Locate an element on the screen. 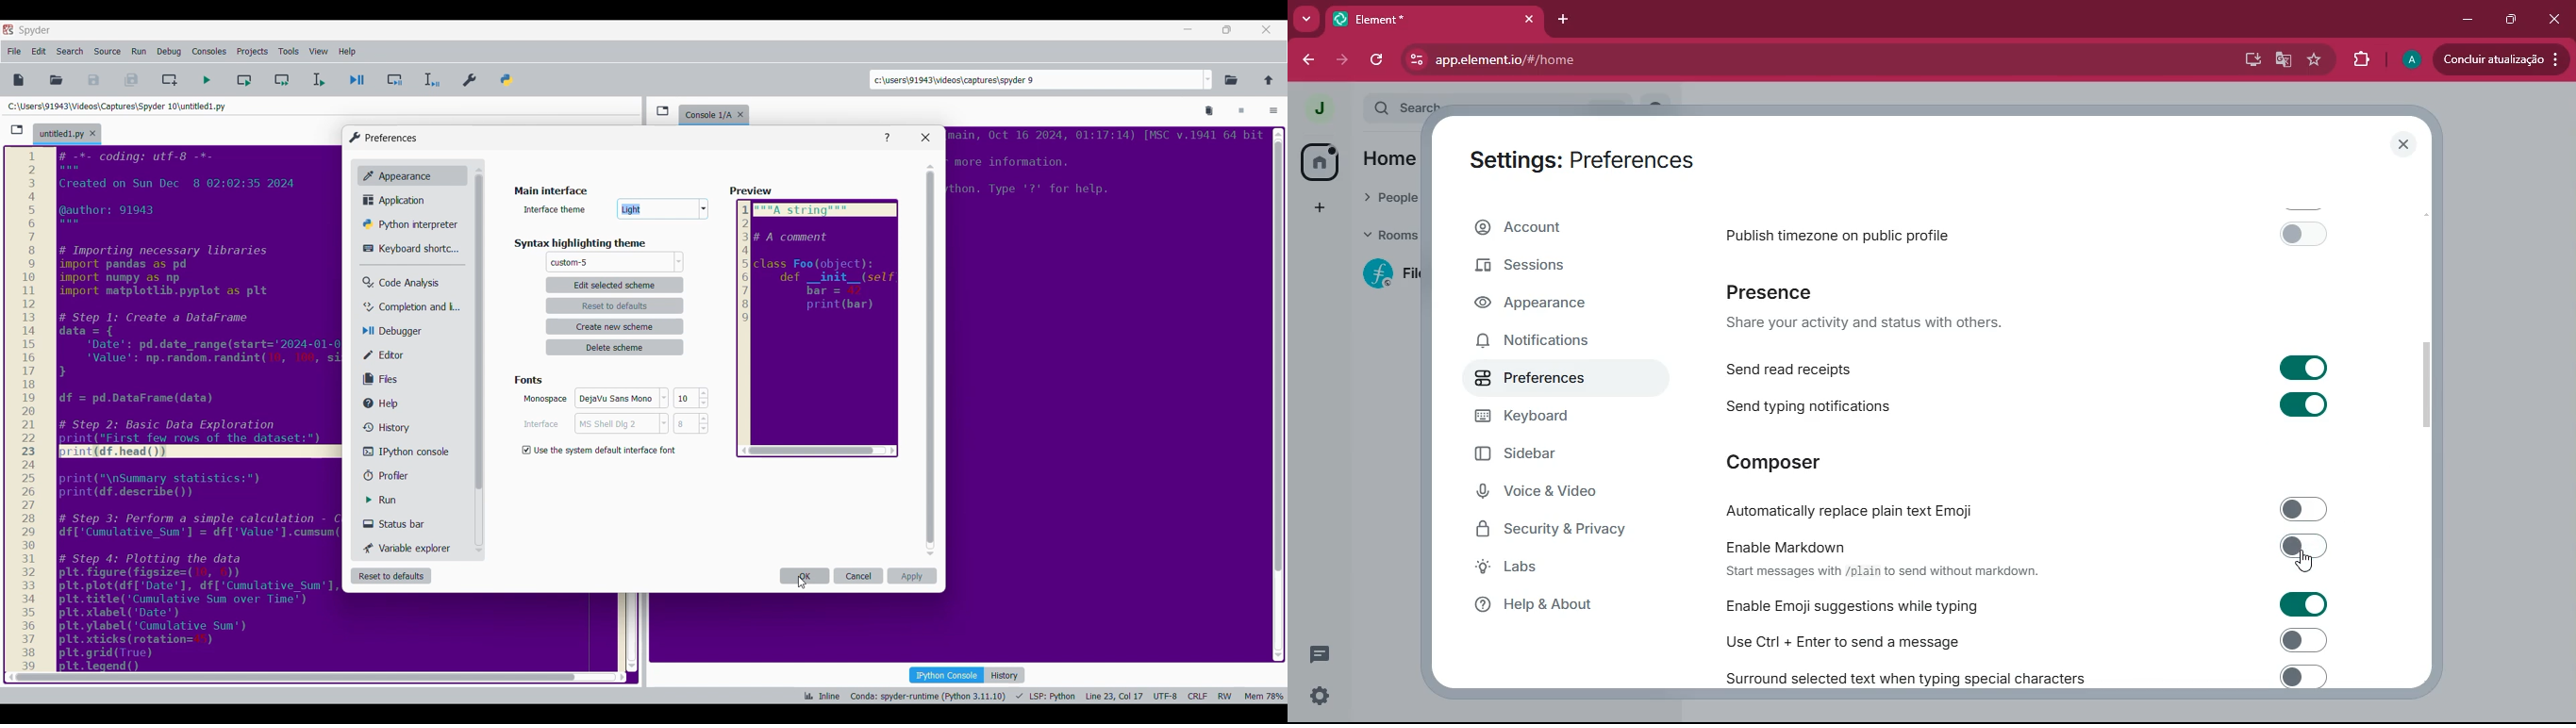 The image size is (2576, 728). home is located at coordinates (1314, 162).